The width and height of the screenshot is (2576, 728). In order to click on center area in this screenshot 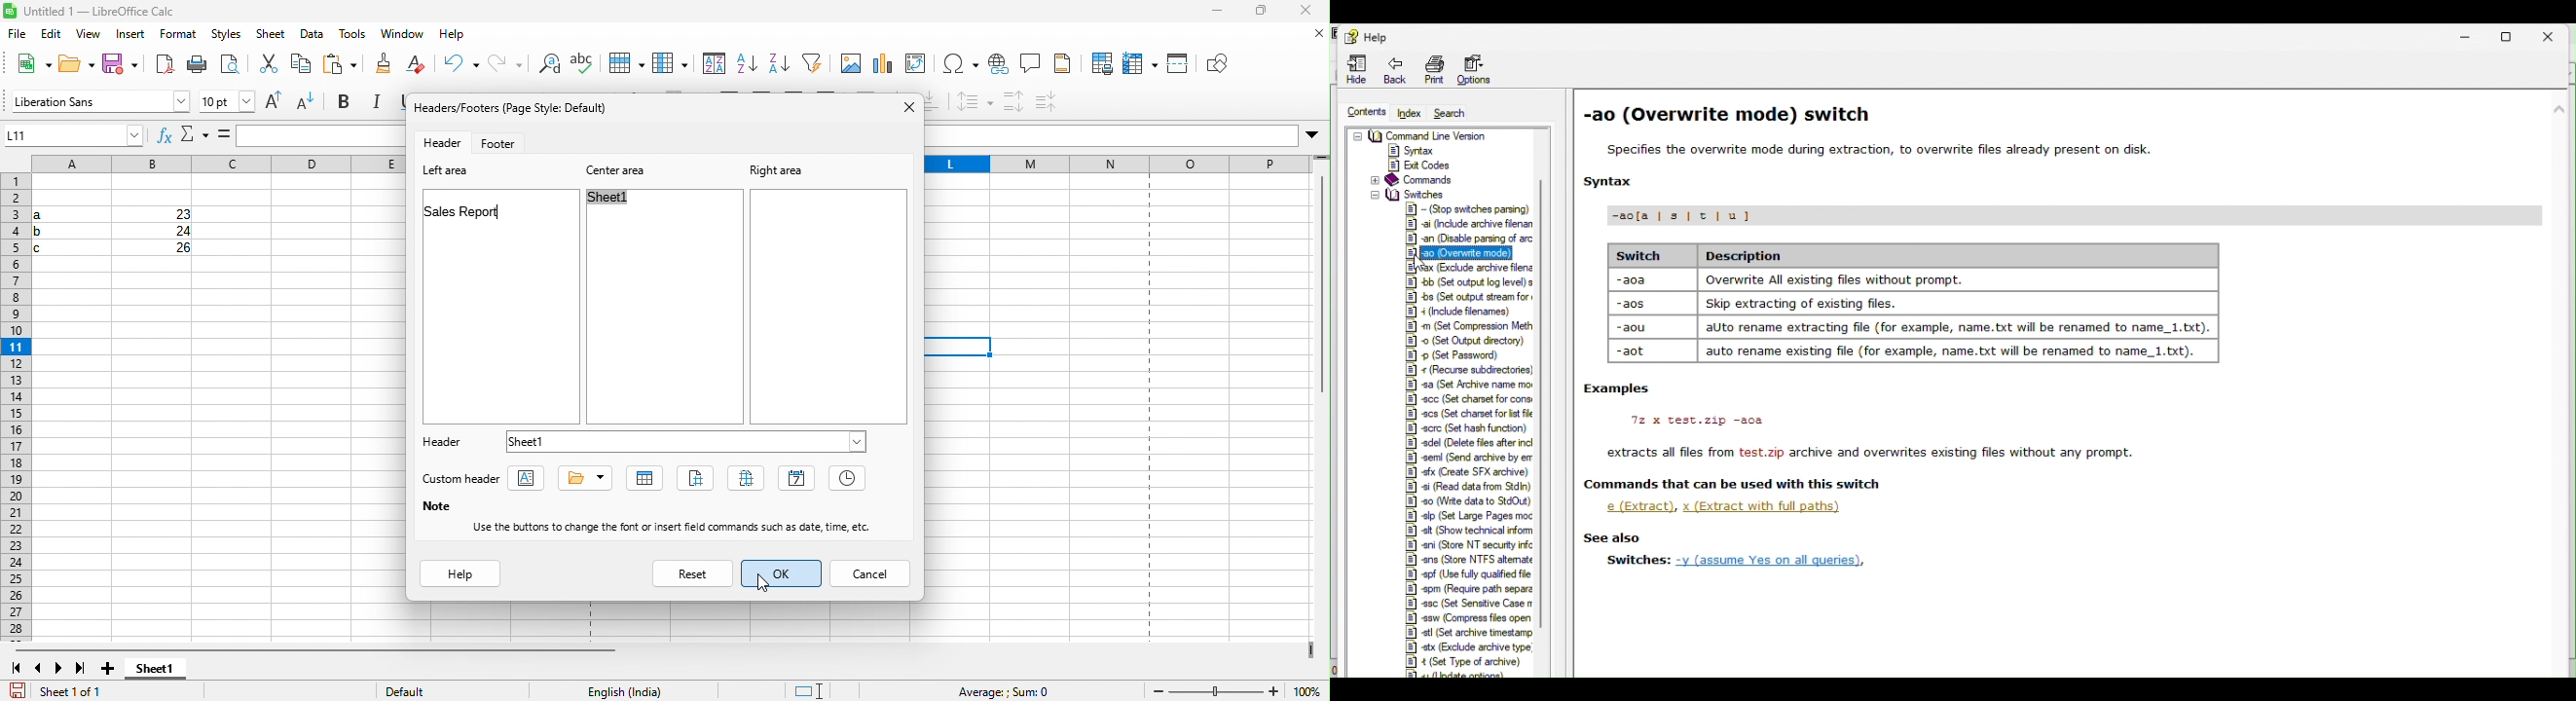, I will do `click(620, 170)`.